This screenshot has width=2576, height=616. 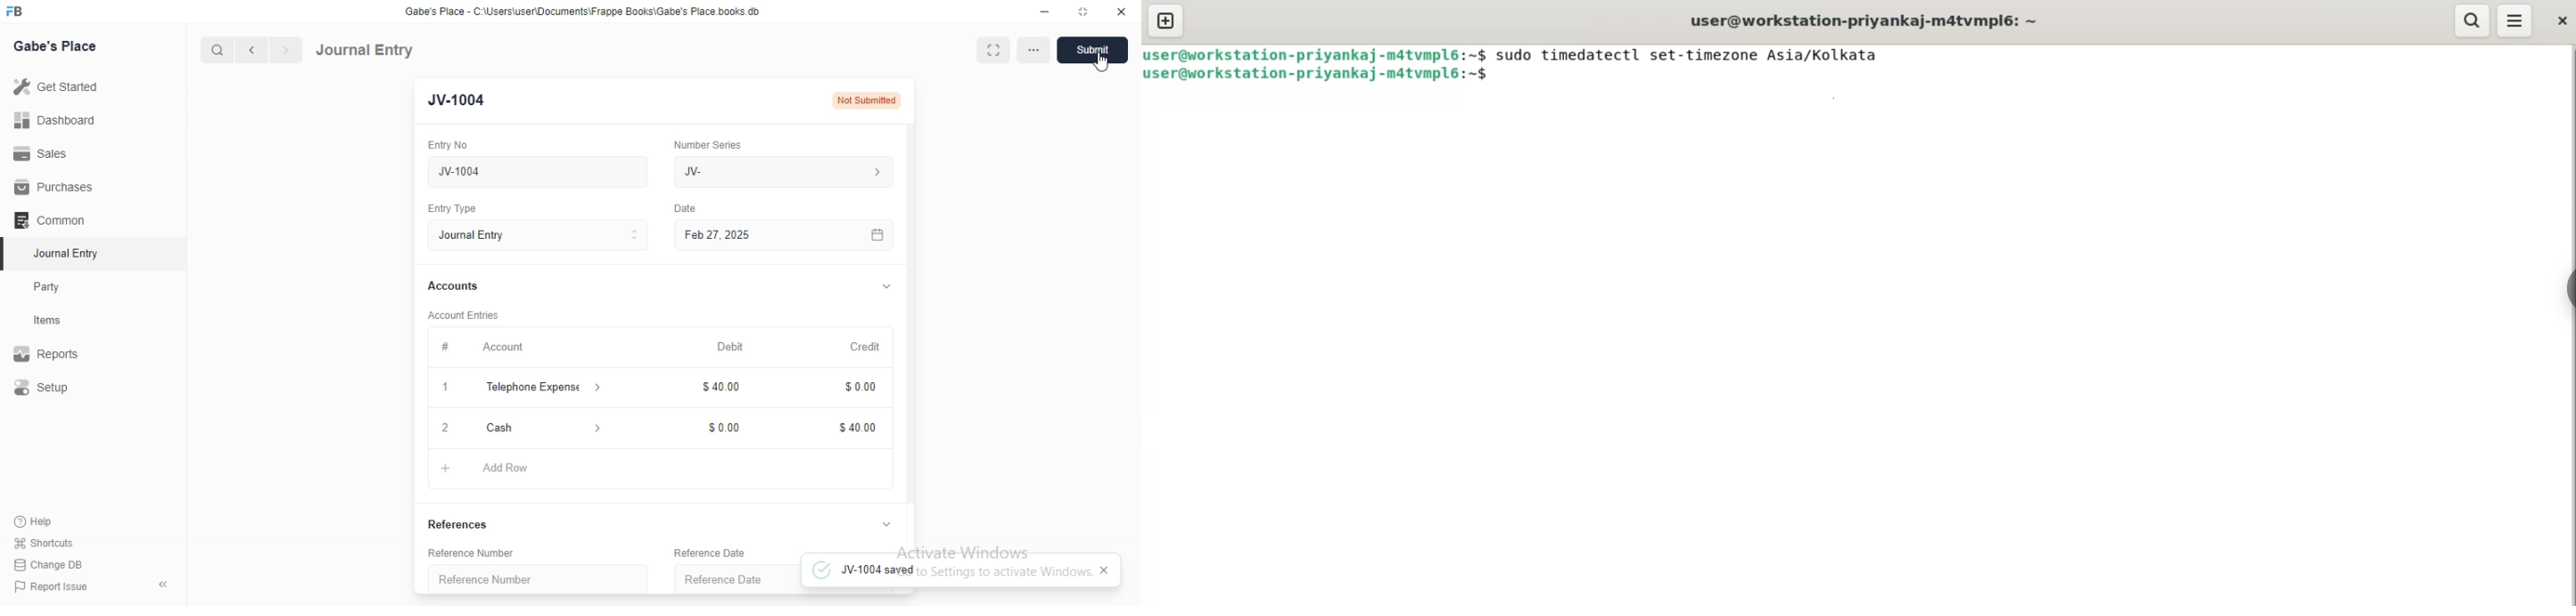 What do you see at coordinates (367, 49) in the screenshot?
I see `Journal Entry` at bounding box center [367, 49].